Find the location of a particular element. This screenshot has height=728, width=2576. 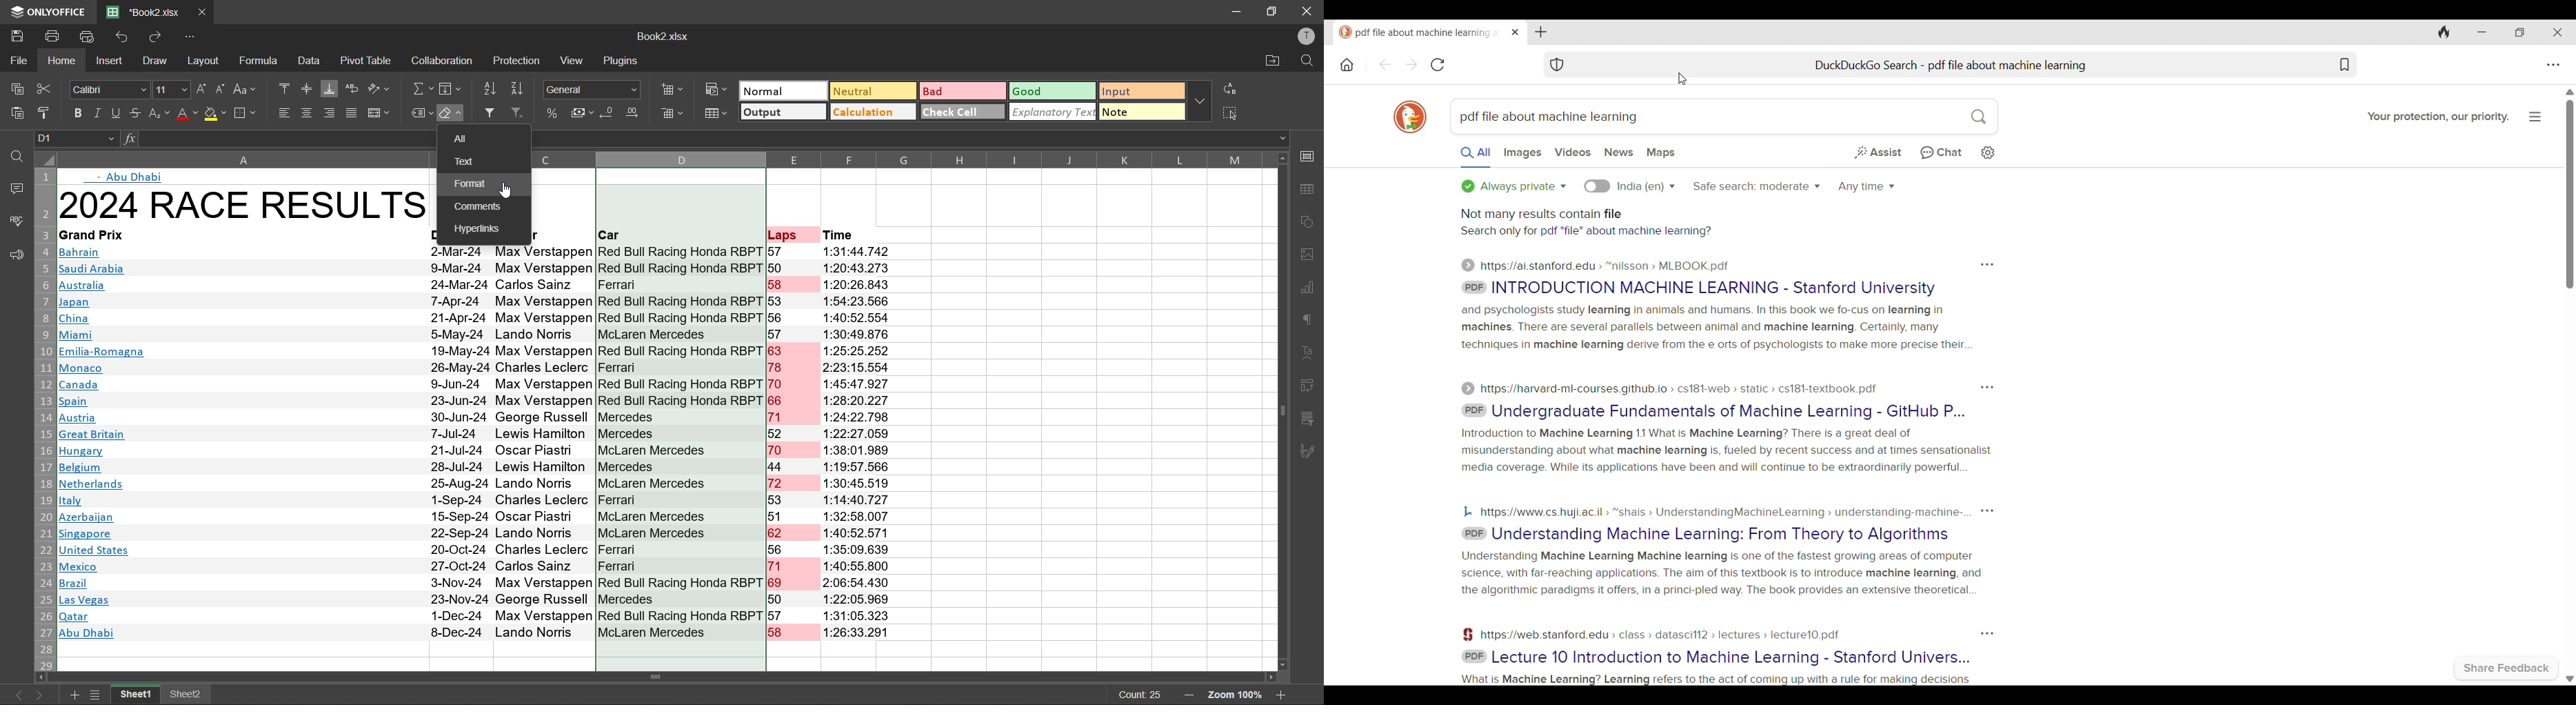

Belgium 28-Jul-24 Lewis Hamilton Mercedes 44 1:19:57.566 is located at coordinates (481, 468).